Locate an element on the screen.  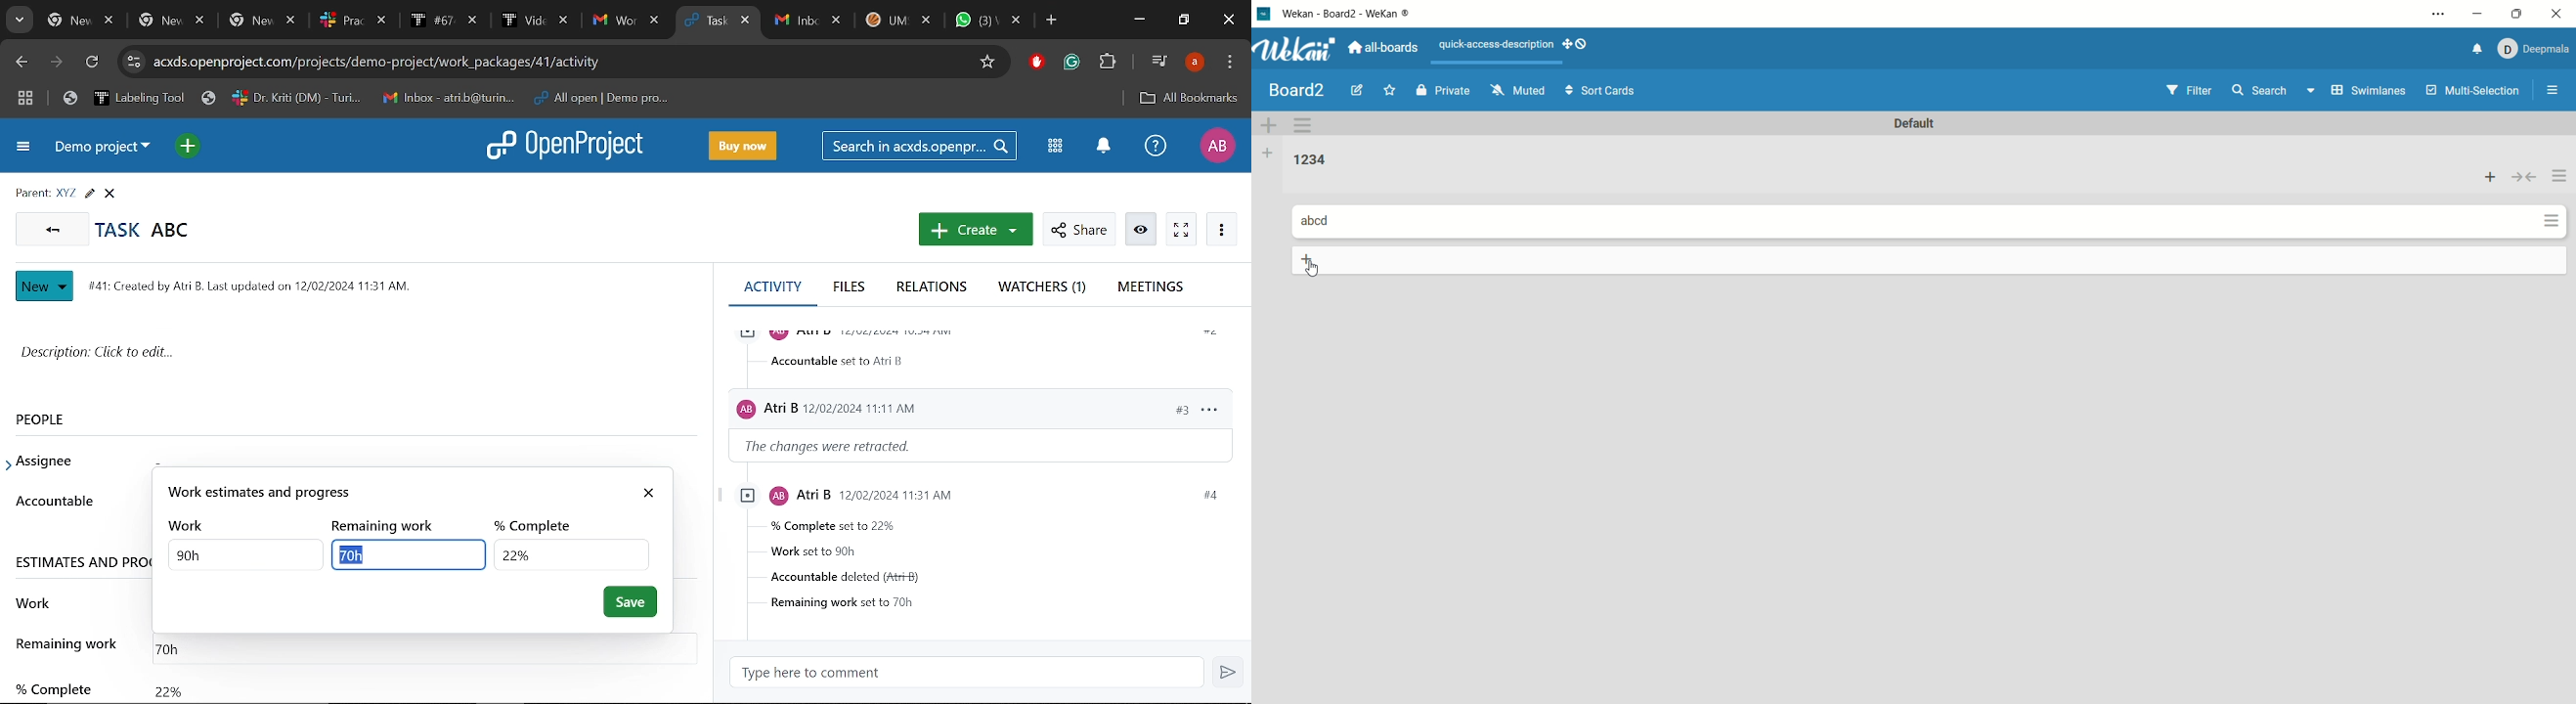
default is located at coordinates (1913, 121).